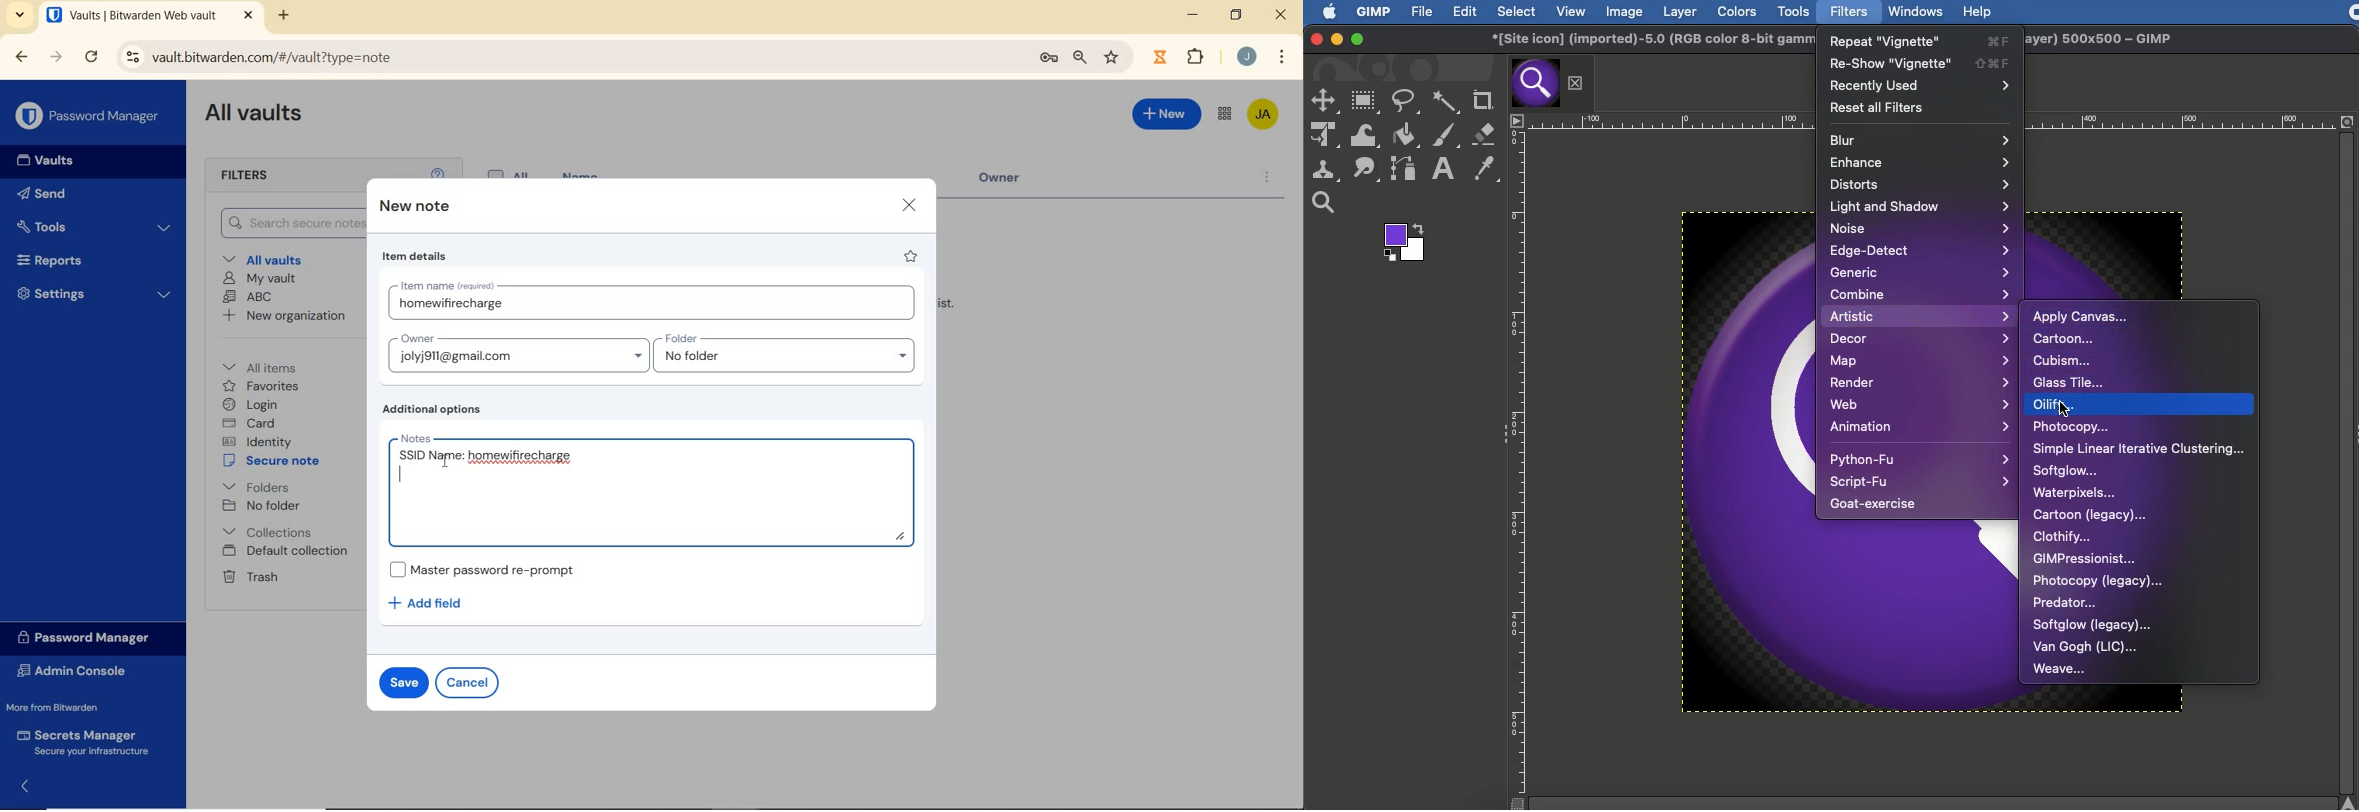 This screenshot has height=812, width=2380. Describe the element at coordinates (1515, 11) in the screenshot. I see `Select` at that location.